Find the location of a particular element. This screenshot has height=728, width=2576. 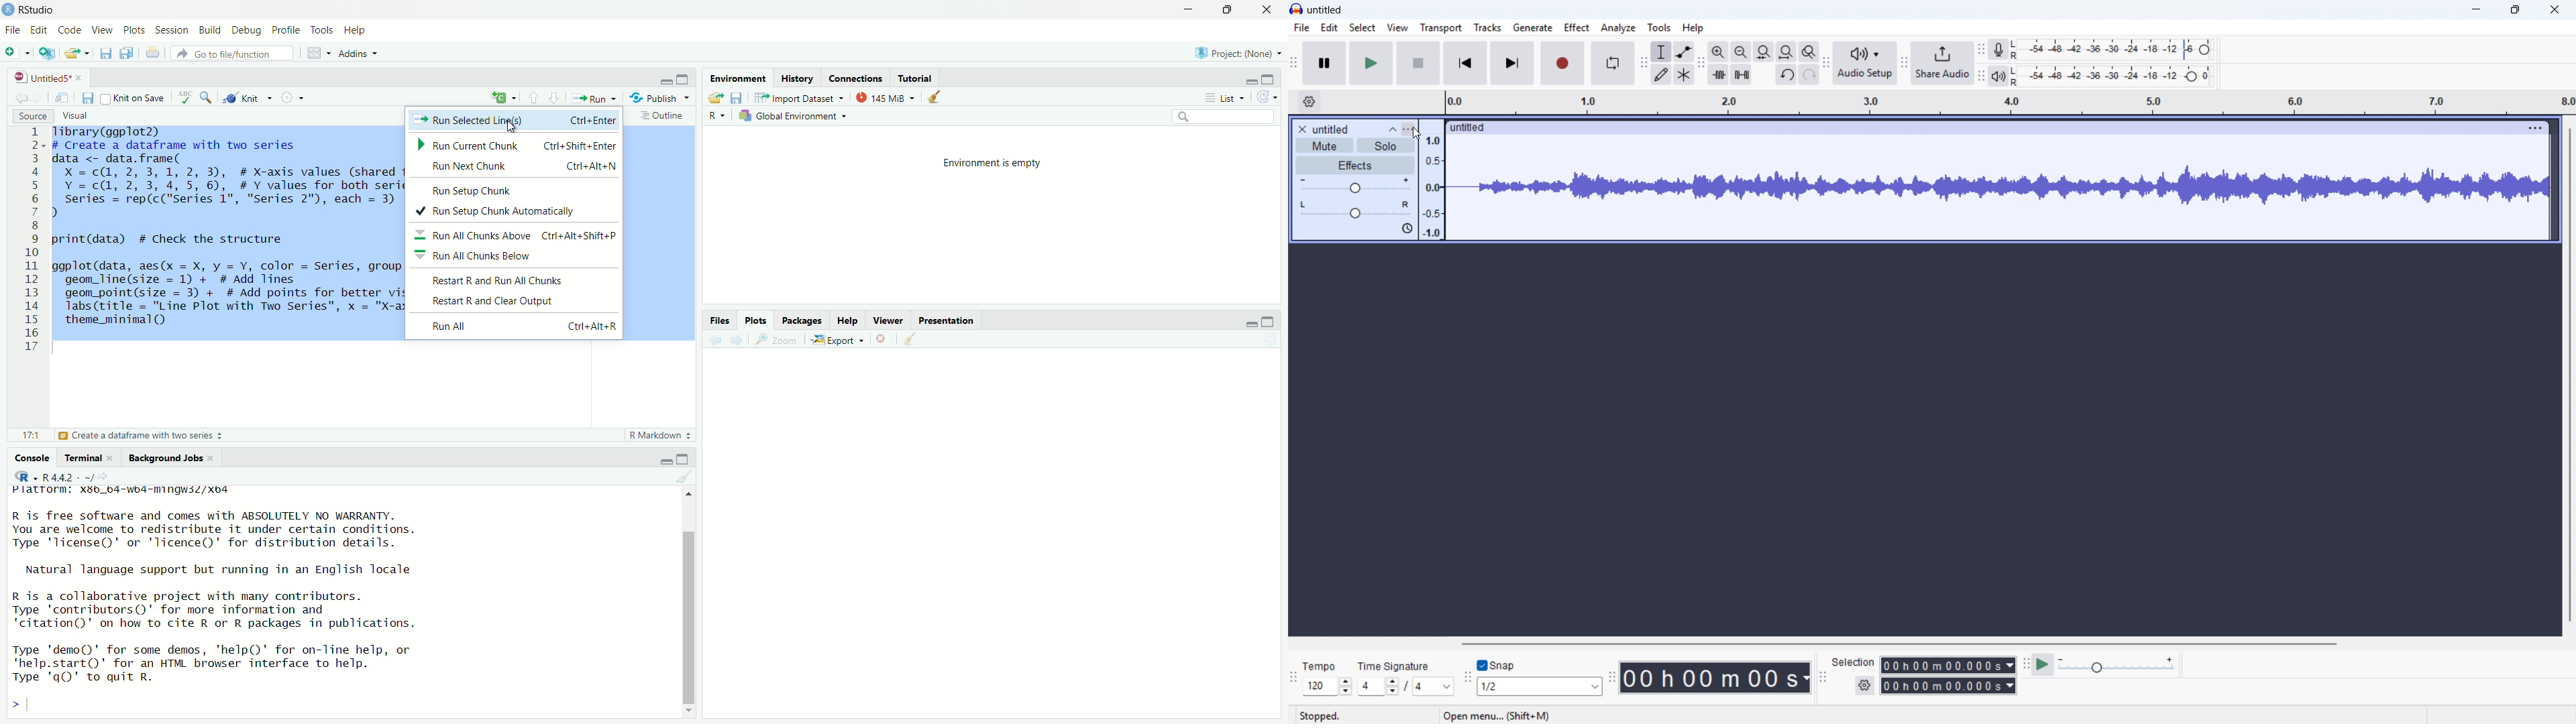

Track options  is located at coordinates (2535, 127).